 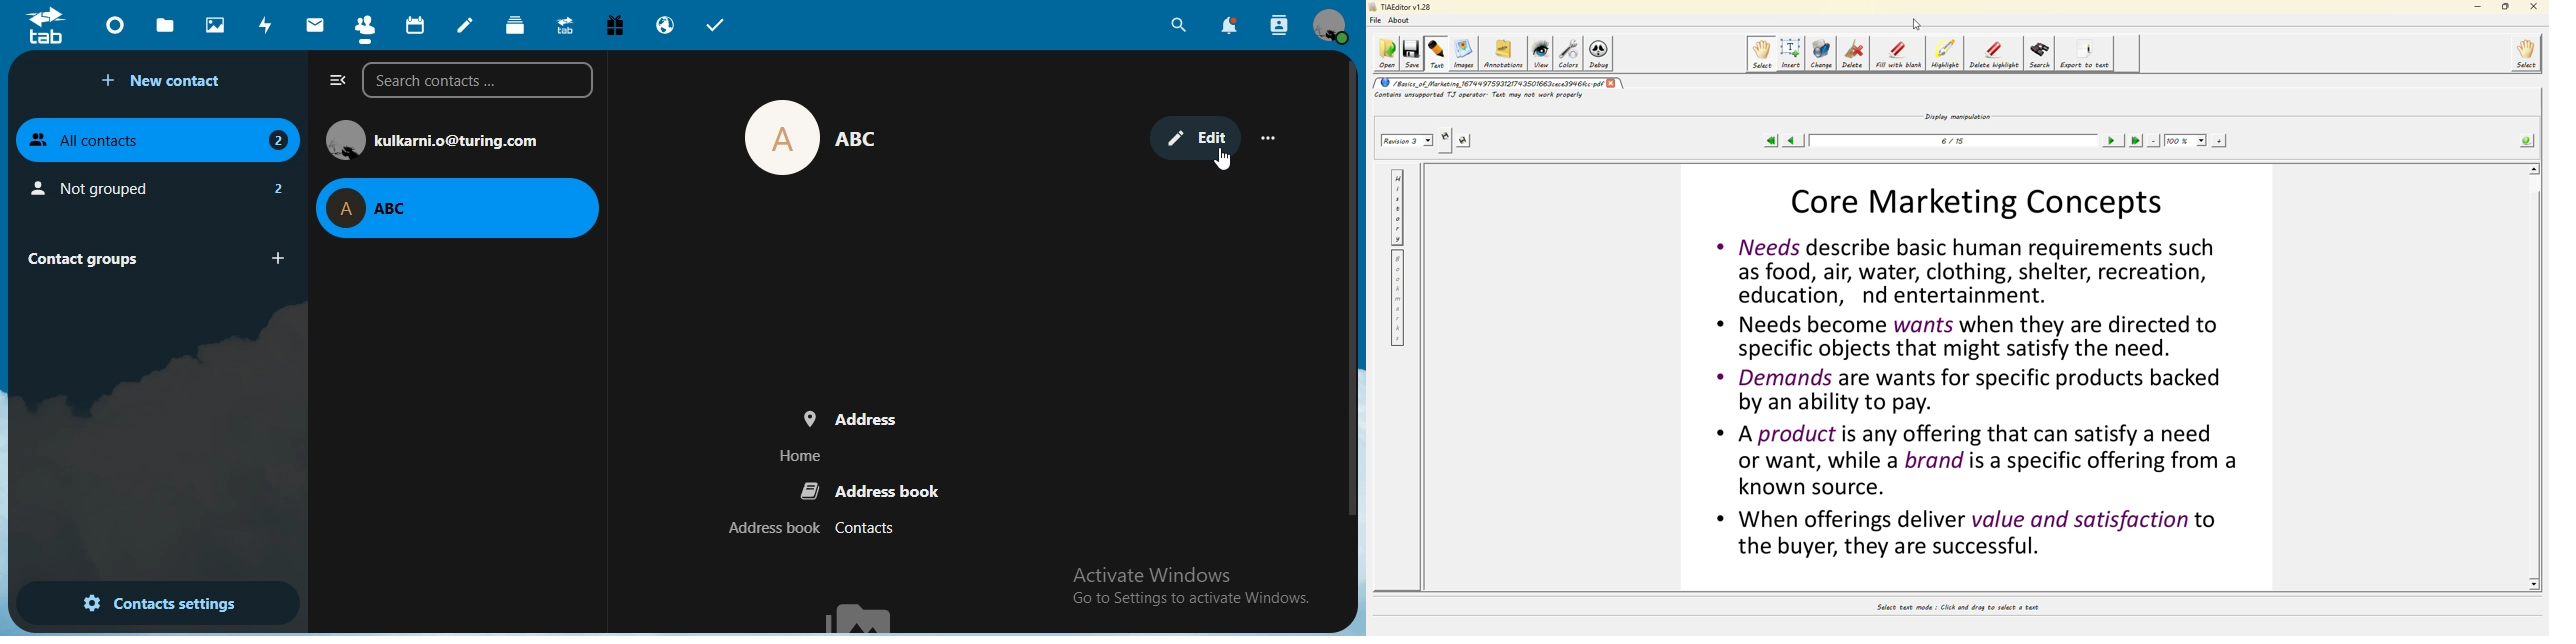 I want to click on activity, so click(x=265, y=25).